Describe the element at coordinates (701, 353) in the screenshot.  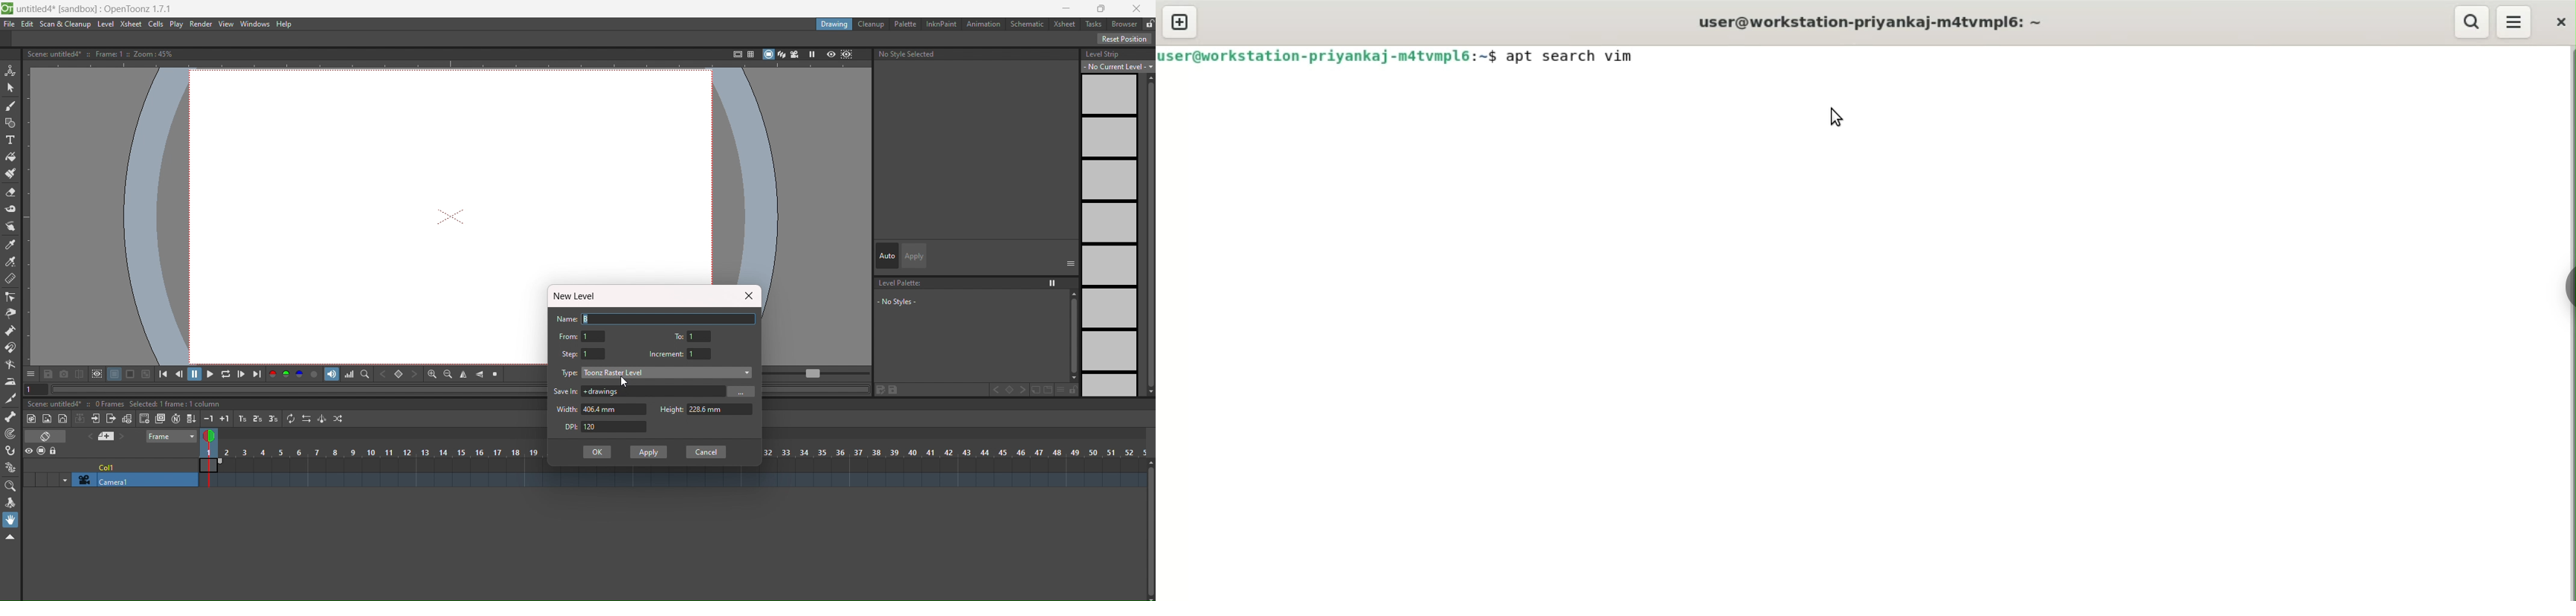
I see `1` at that location.